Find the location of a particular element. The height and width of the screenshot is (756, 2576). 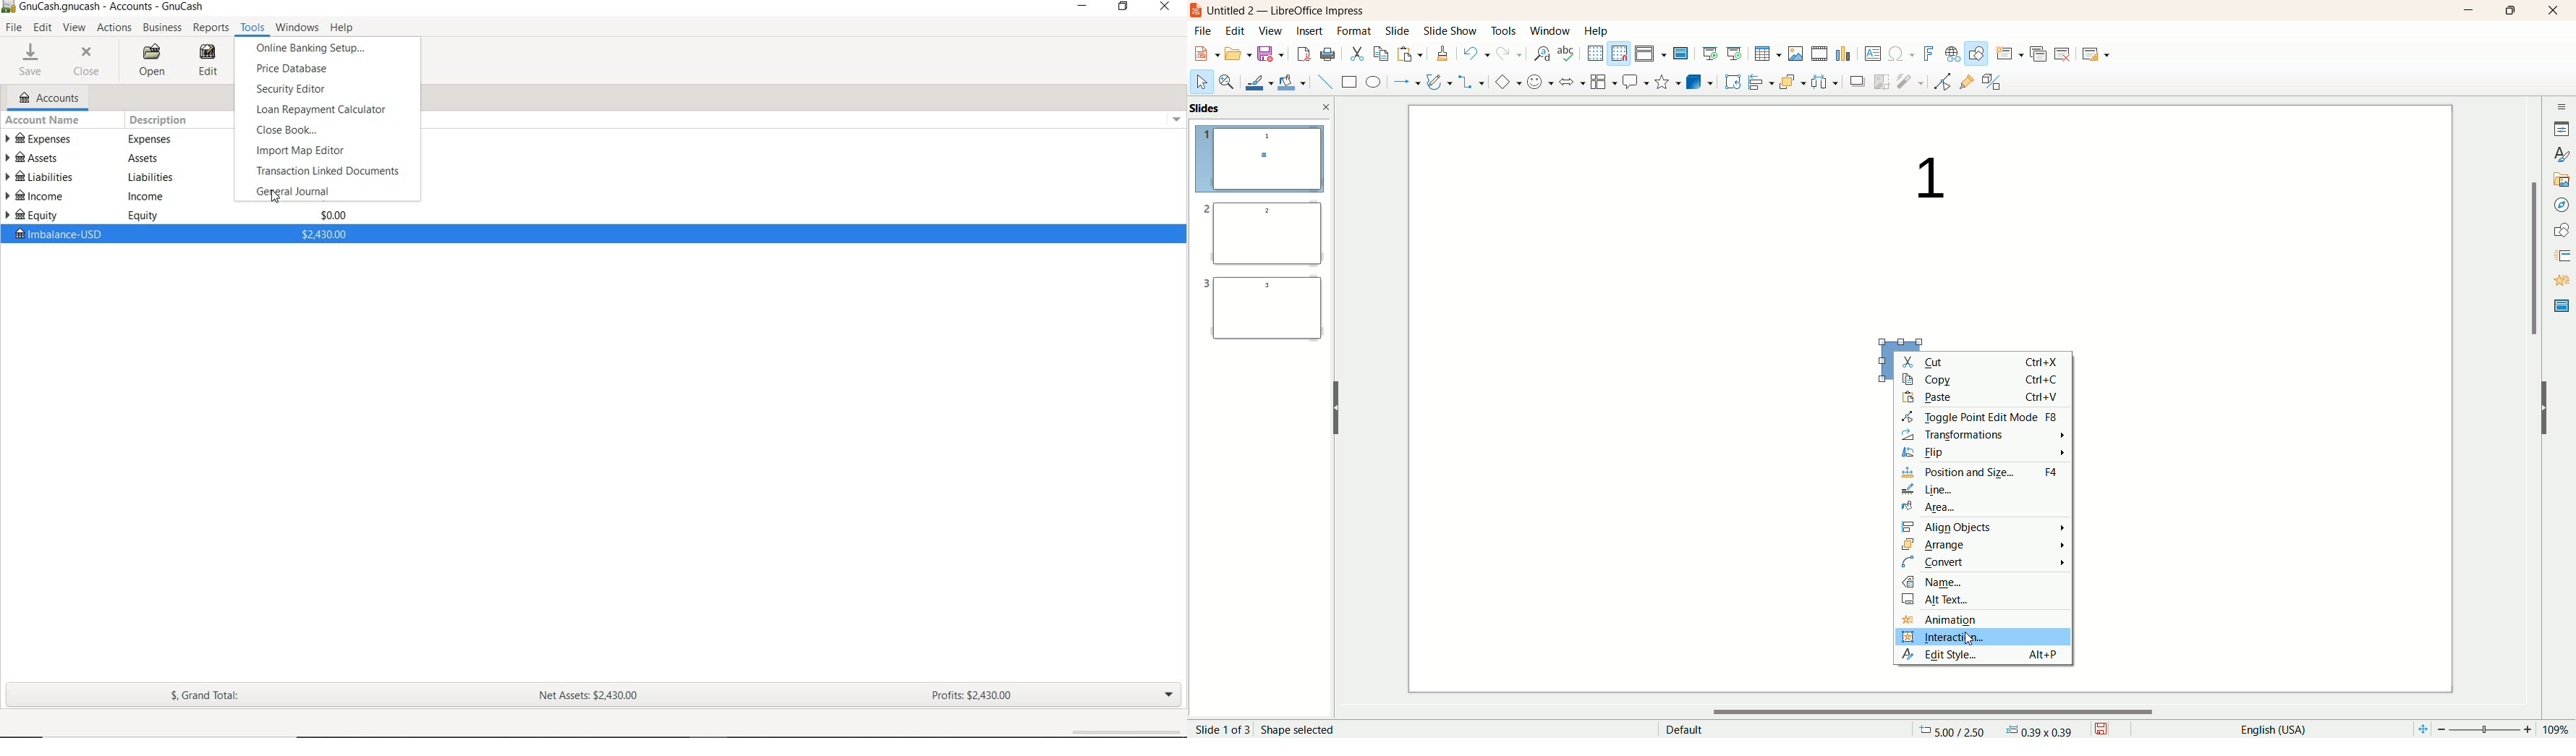

ACCOUNTS is located at coordinates (50, 98).